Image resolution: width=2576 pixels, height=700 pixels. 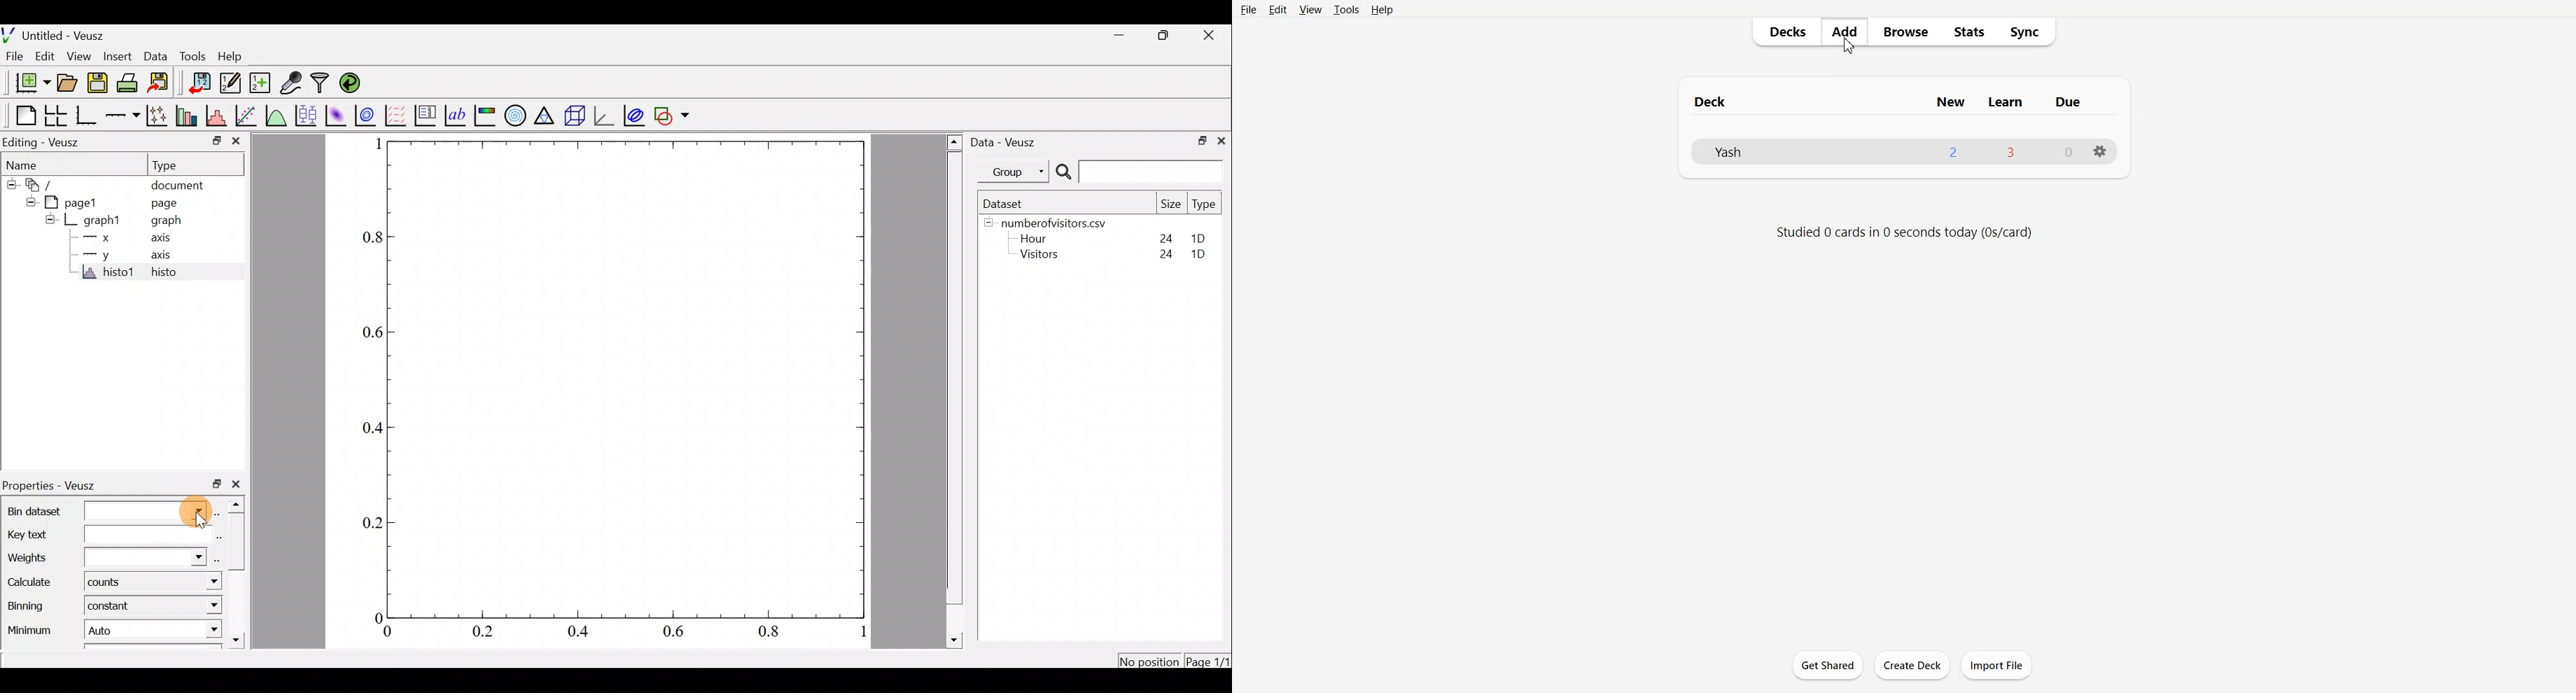 I want to click on 2, so click(x=1952, y=153).